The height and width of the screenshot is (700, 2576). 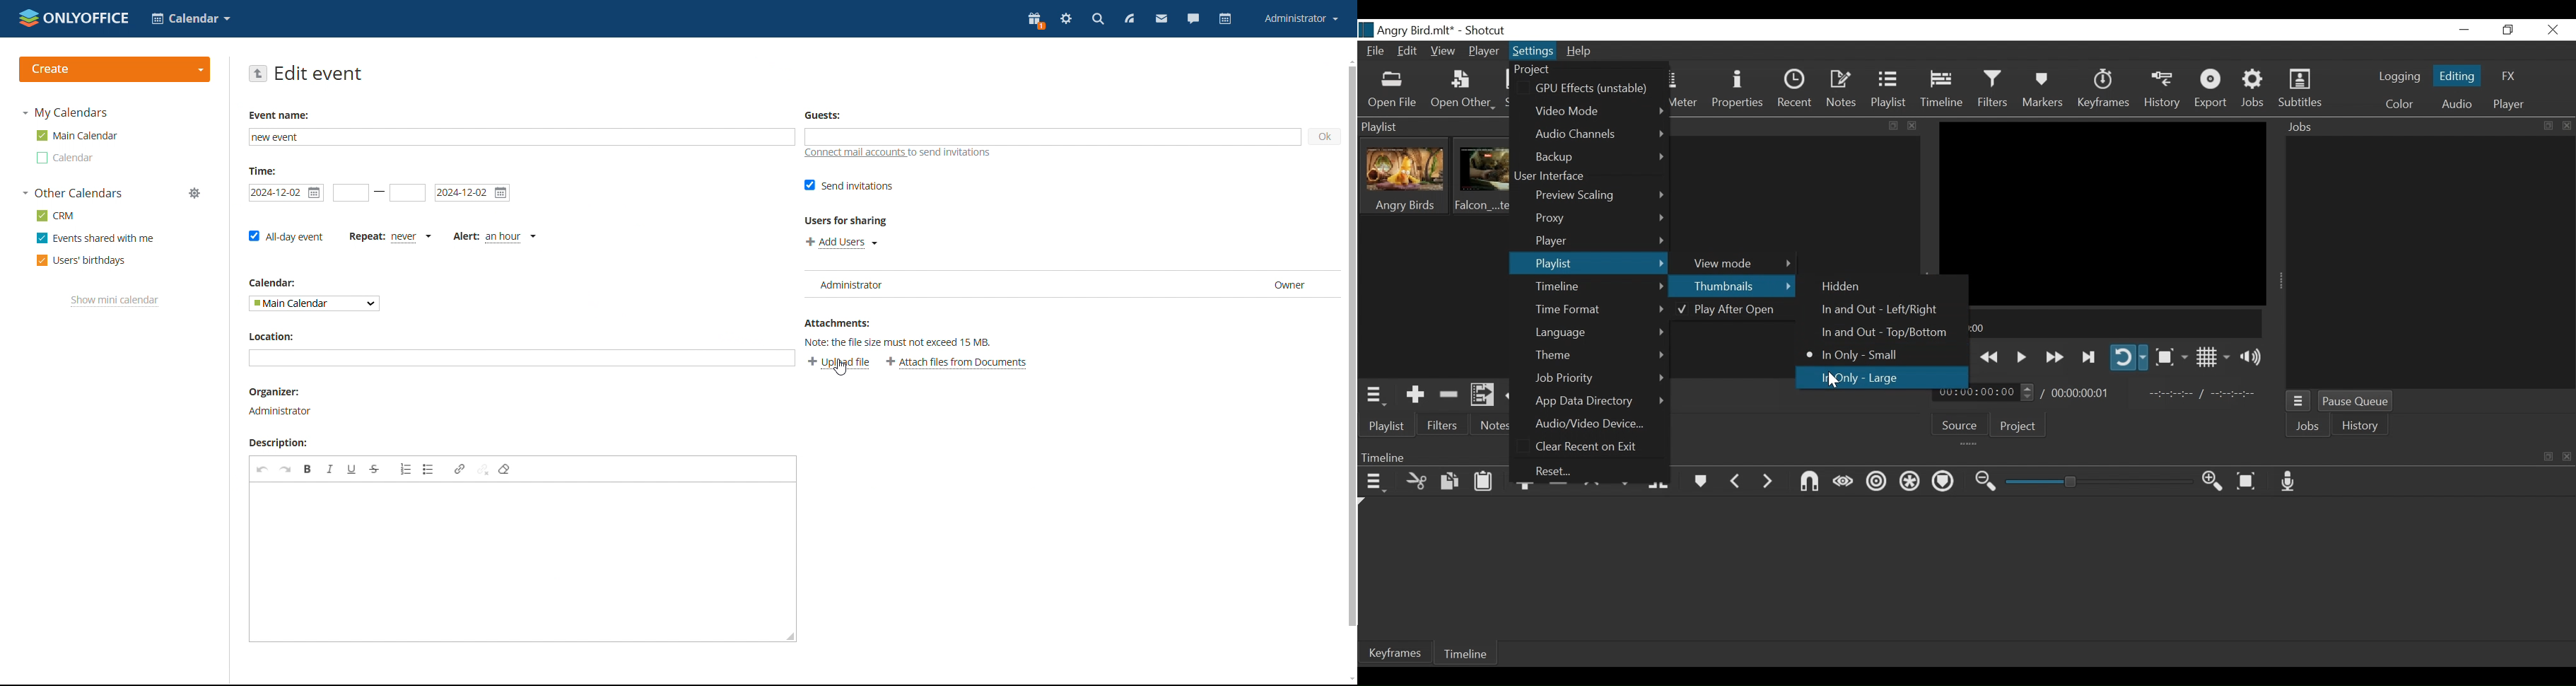 What do you see at coordinates (77, 136) in the screenshot?
I see `main calendar` at bounding box center [77, 136].